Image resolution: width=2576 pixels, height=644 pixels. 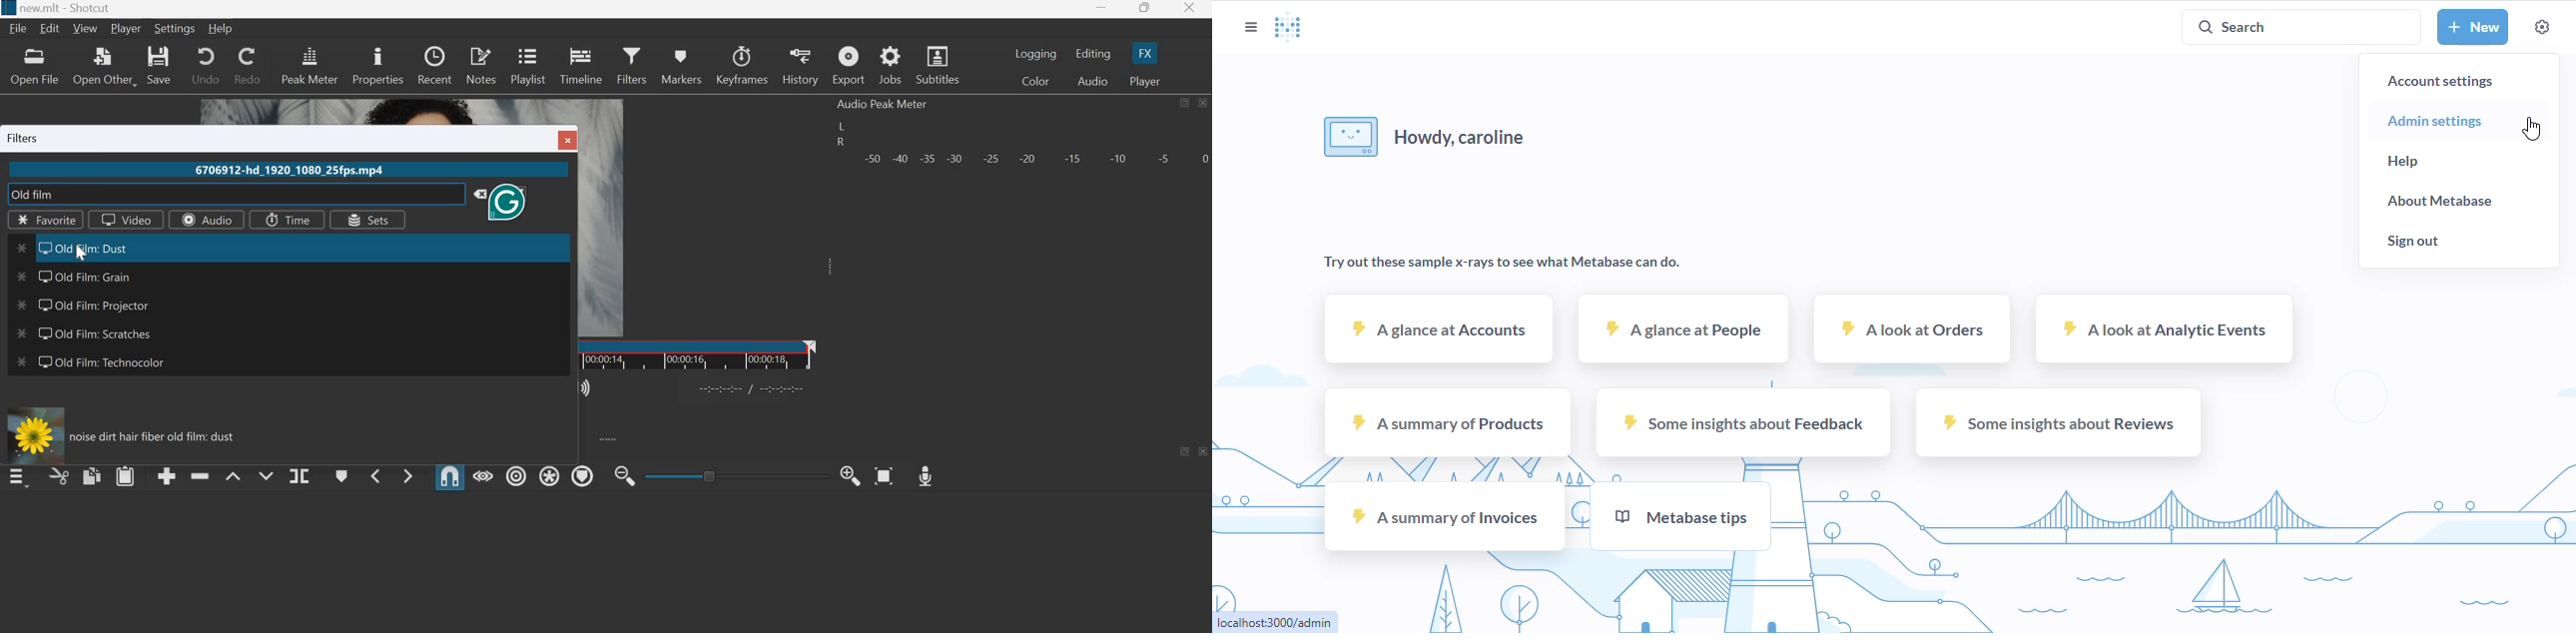 What do you see at coordinates (205, 64) in the screenshot?
I see `undo` at bounding box center [205, 64].